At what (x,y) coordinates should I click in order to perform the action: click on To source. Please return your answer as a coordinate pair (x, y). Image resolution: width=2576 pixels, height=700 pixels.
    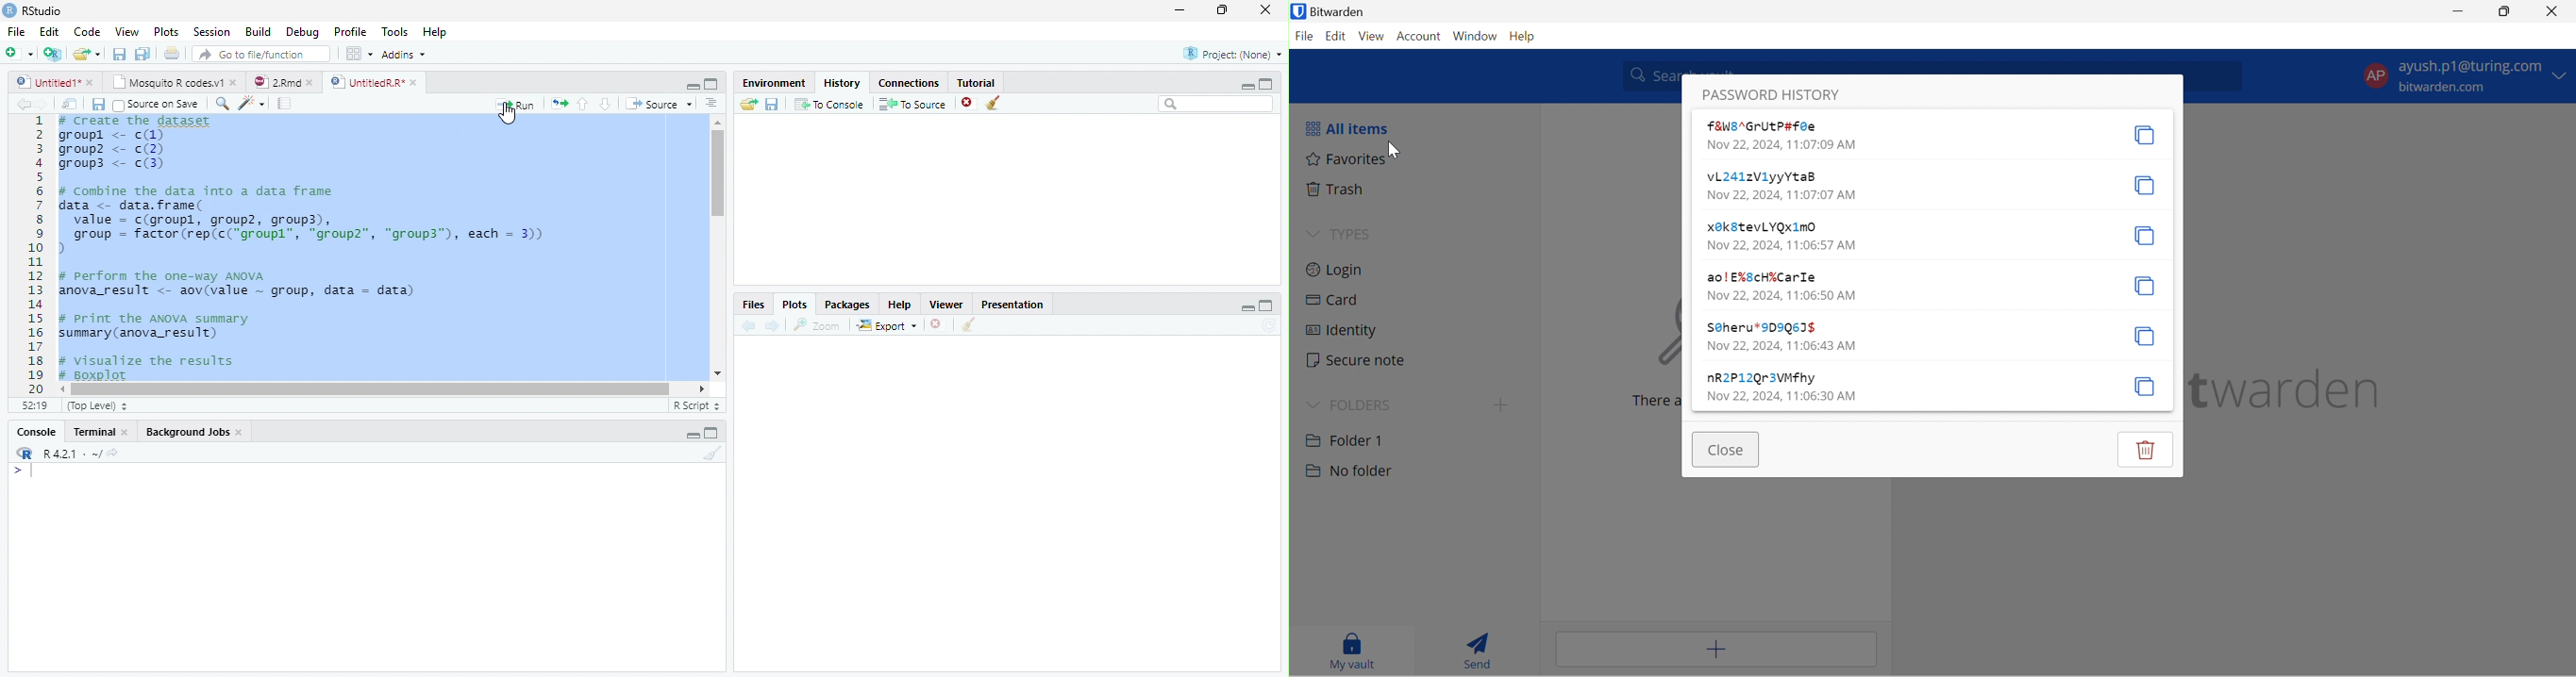
    Looking at the image, I should click on (915, 106).